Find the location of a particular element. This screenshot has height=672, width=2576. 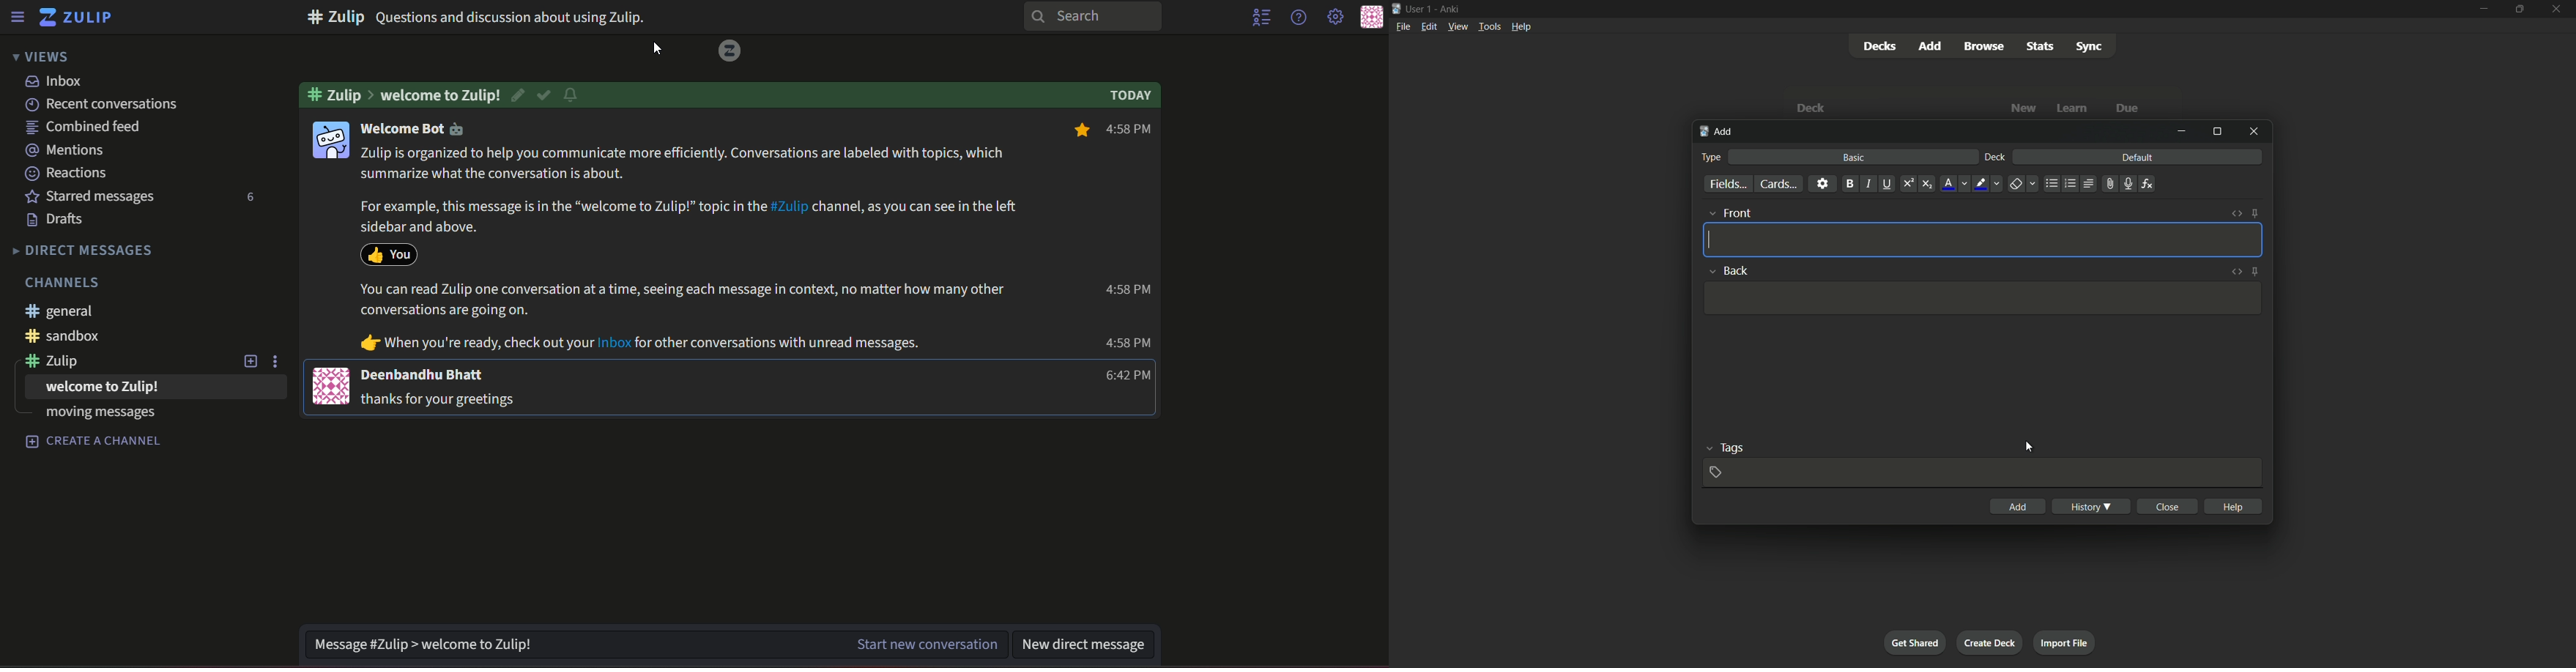

maximize is located at coordinates (2521, 9).